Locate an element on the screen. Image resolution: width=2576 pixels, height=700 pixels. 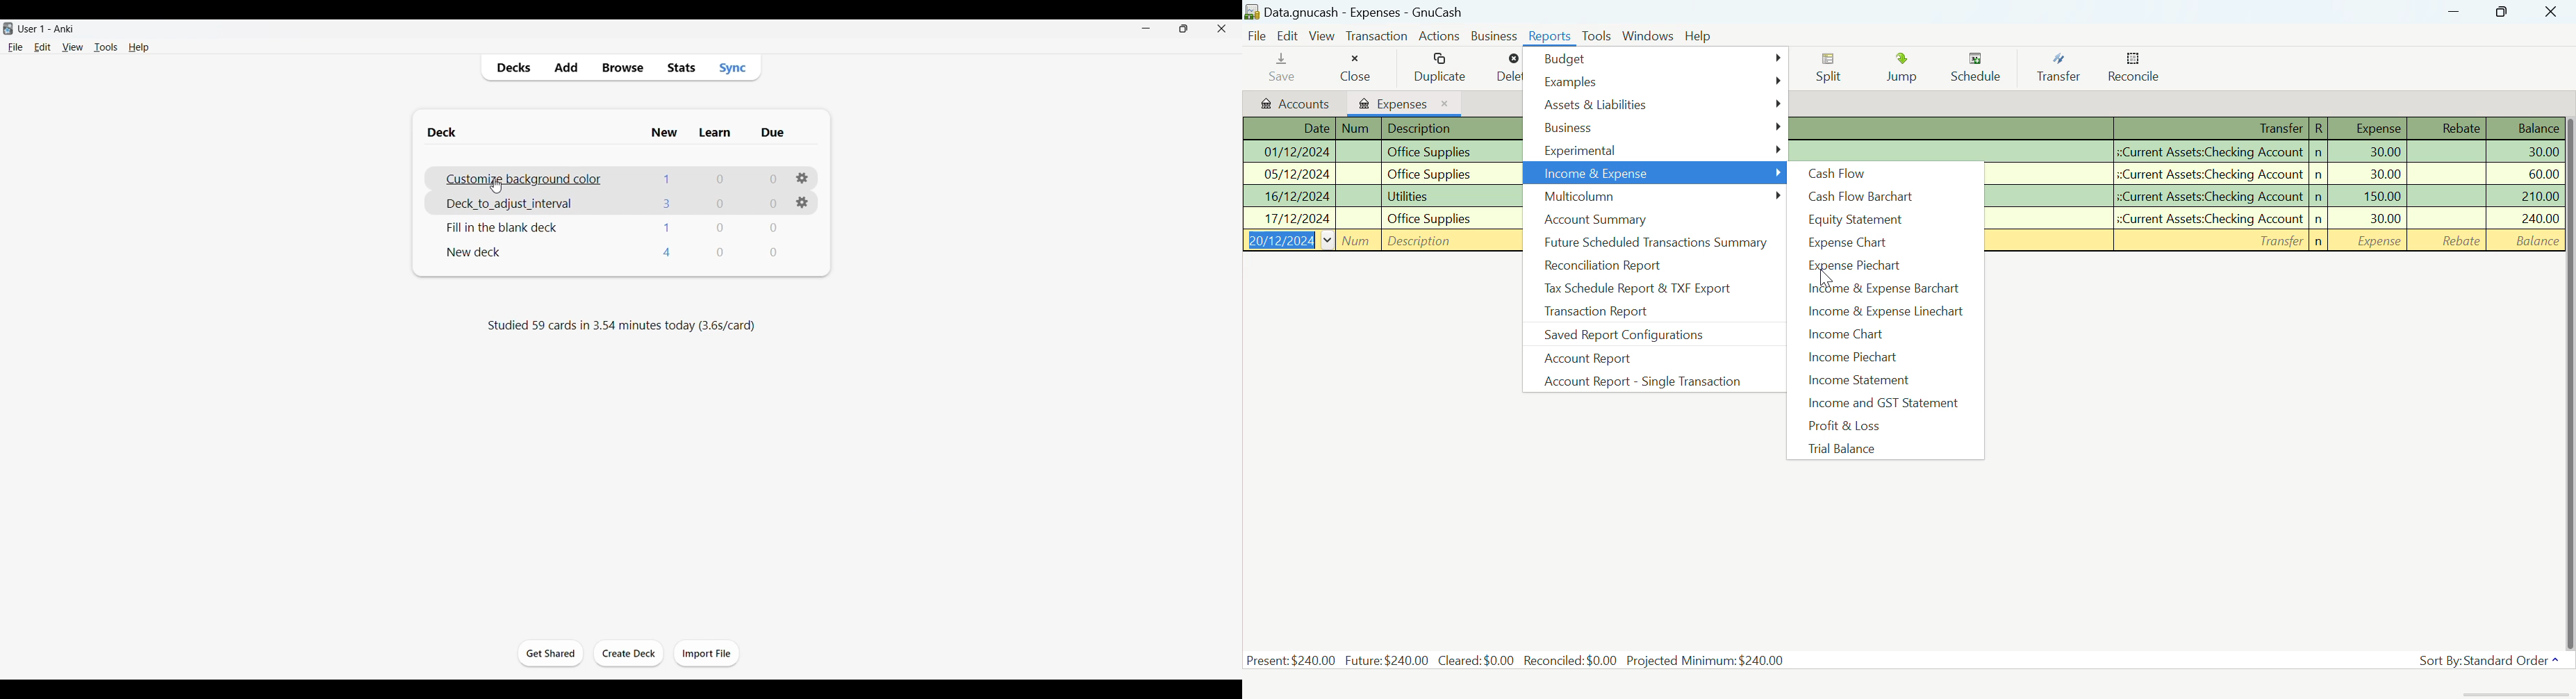
File menu is located at coordinates (15, 47).